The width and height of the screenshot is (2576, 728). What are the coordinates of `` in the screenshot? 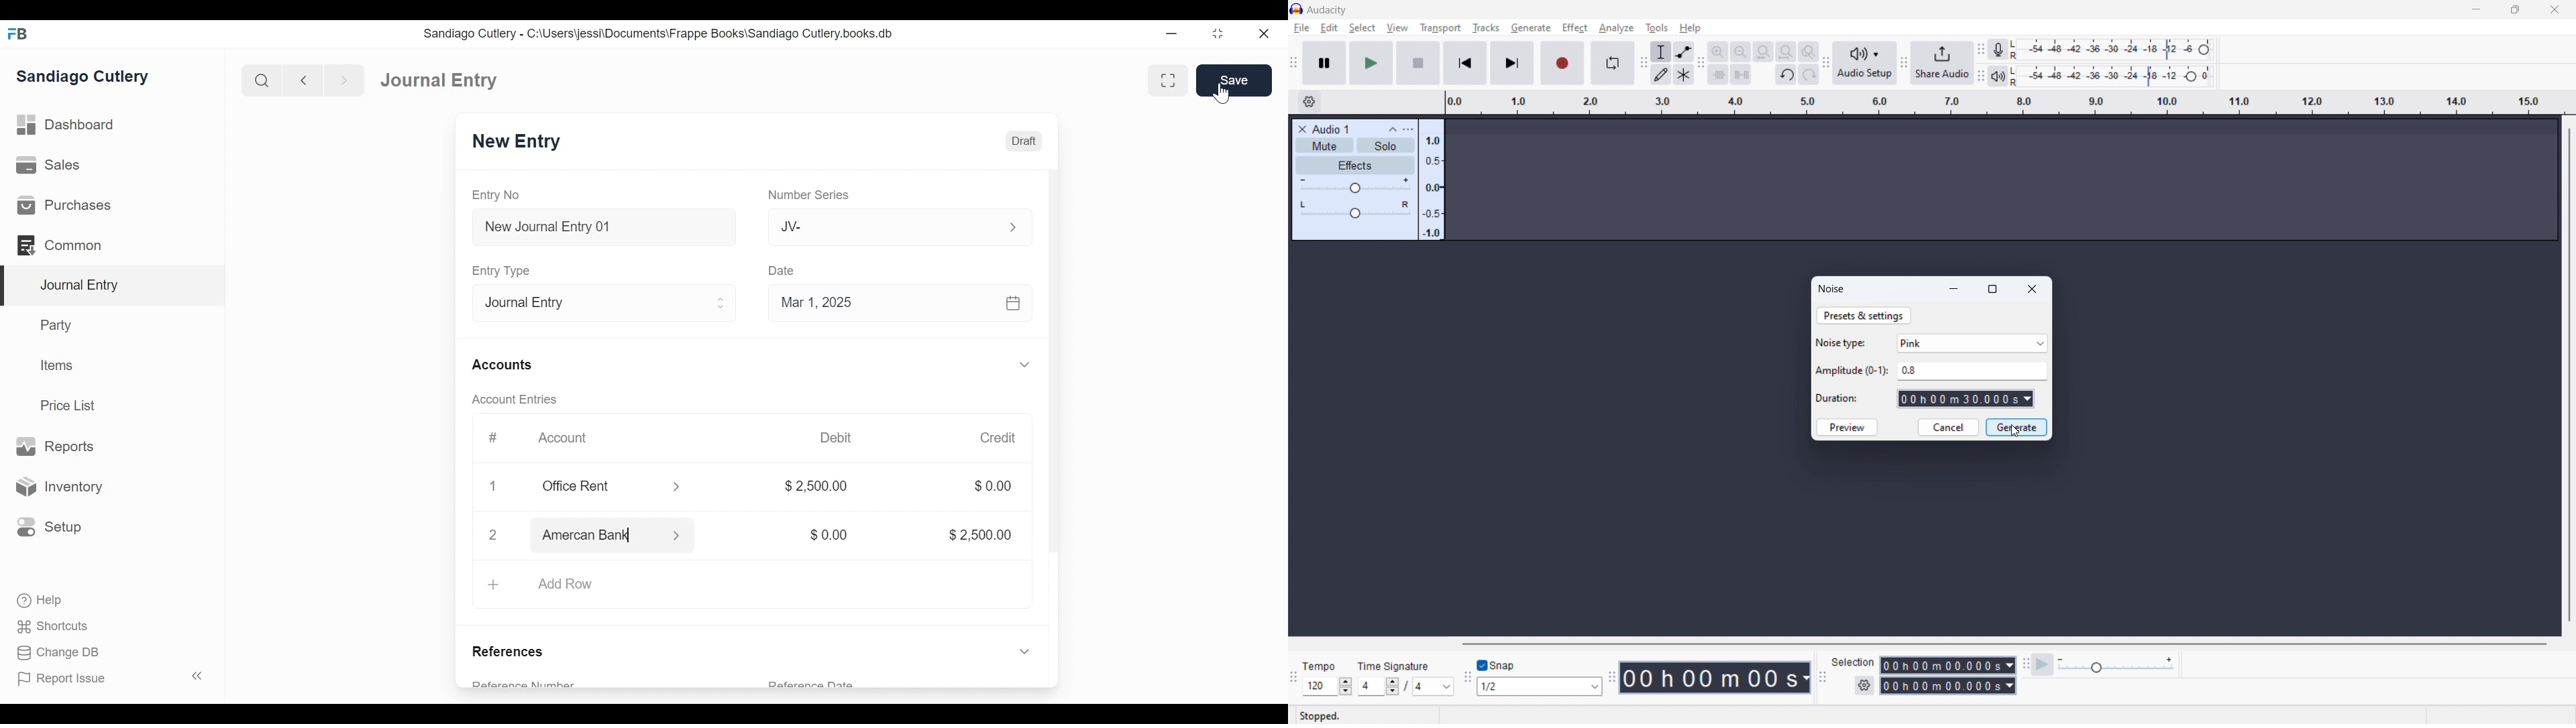 It's located at (1996, 48).